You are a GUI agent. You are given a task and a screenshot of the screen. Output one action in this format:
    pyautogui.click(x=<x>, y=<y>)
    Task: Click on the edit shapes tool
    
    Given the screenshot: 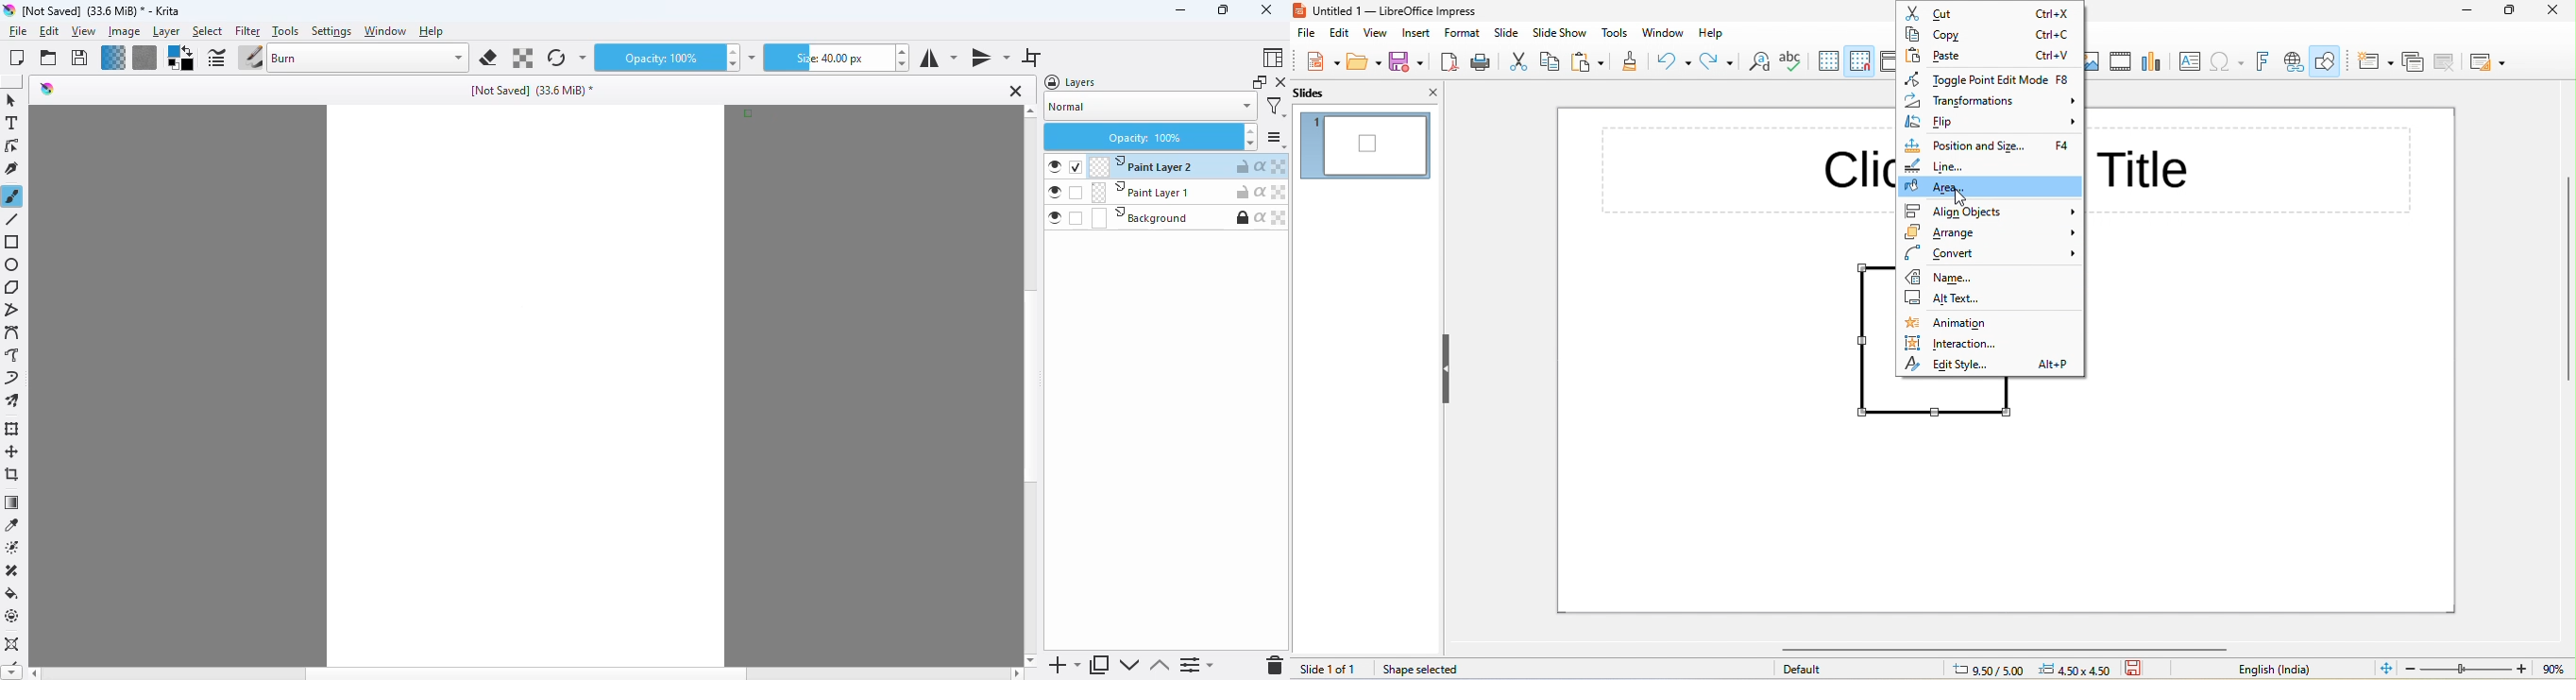 What is the action you would take?
    pyautogui.click(x=11, y=146)
    